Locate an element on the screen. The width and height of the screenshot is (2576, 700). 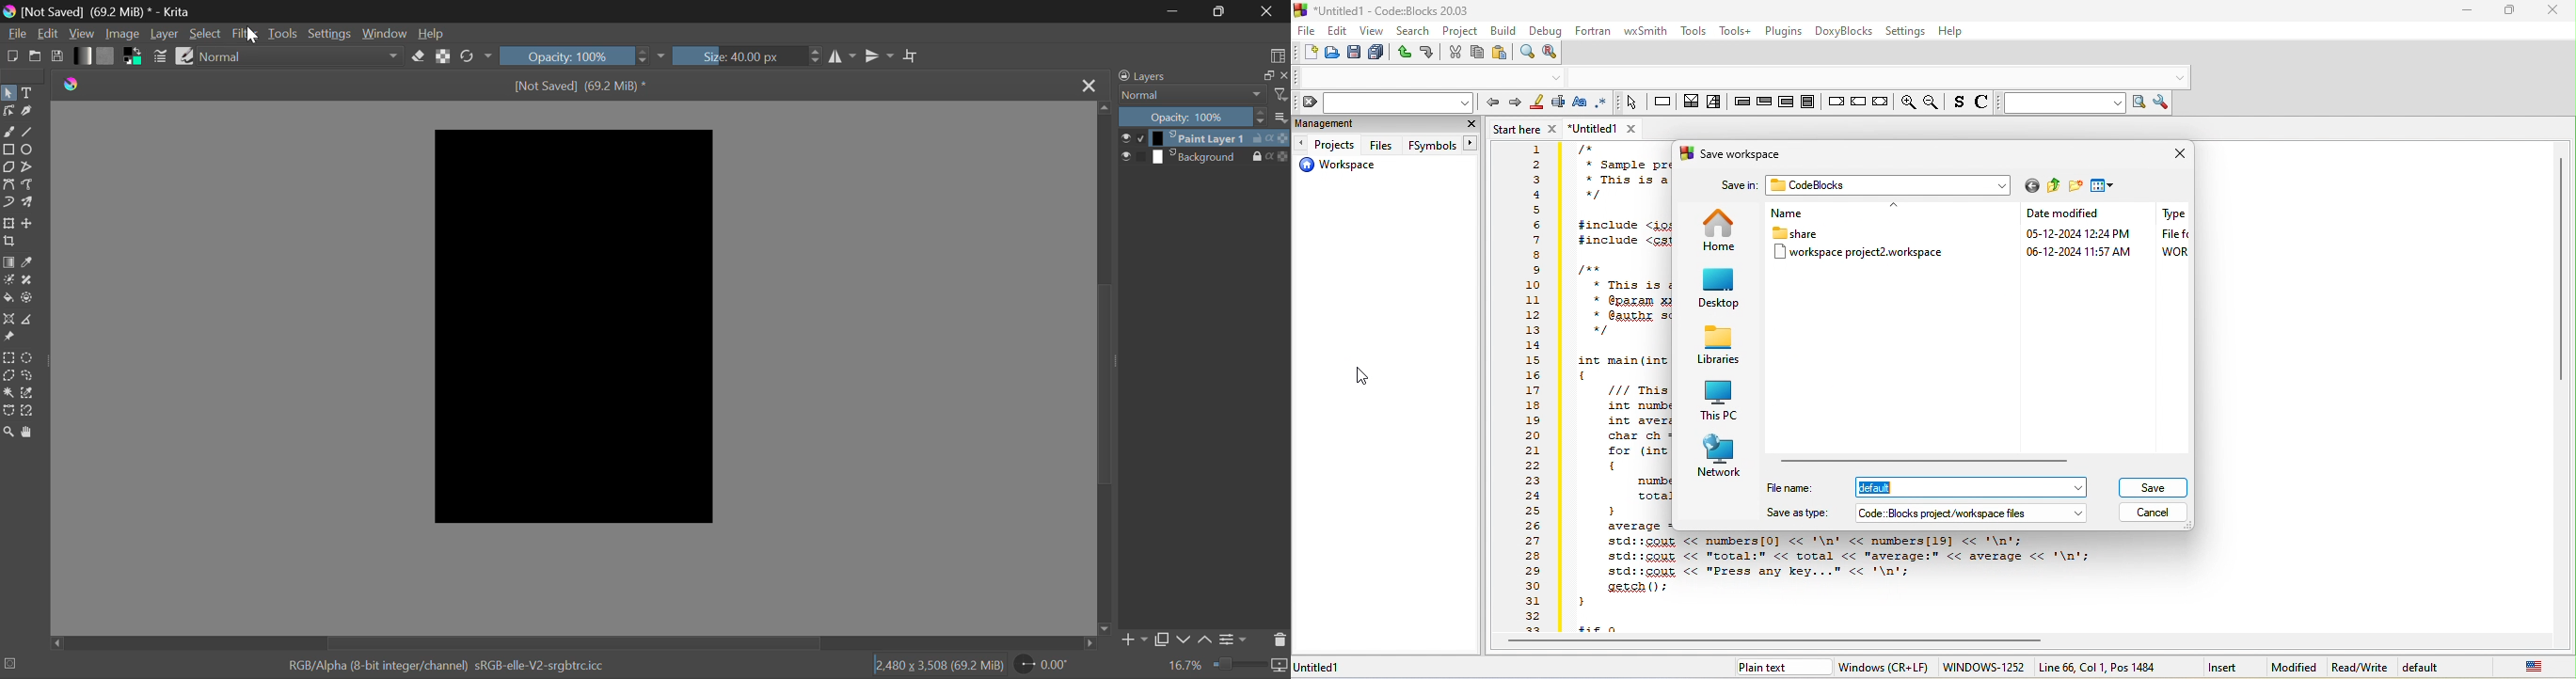
Move Layer Up is located at coordinates (1204, 638).